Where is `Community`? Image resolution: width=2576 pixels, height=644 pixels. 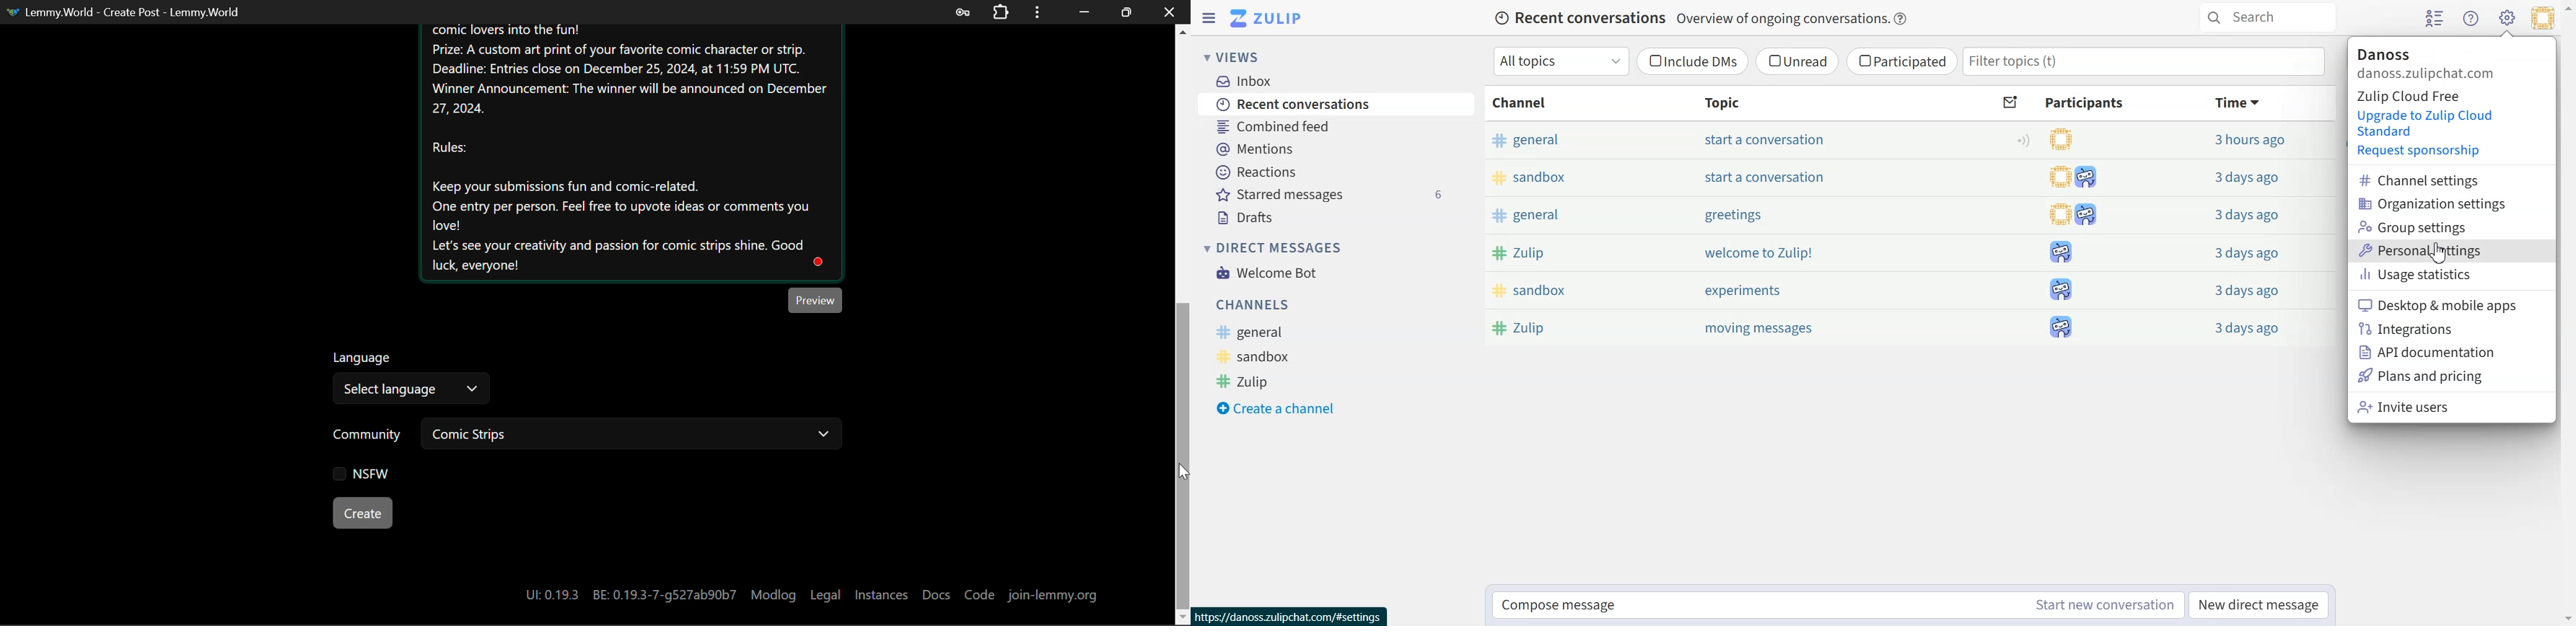
Community is located at coordinates (368, 436).